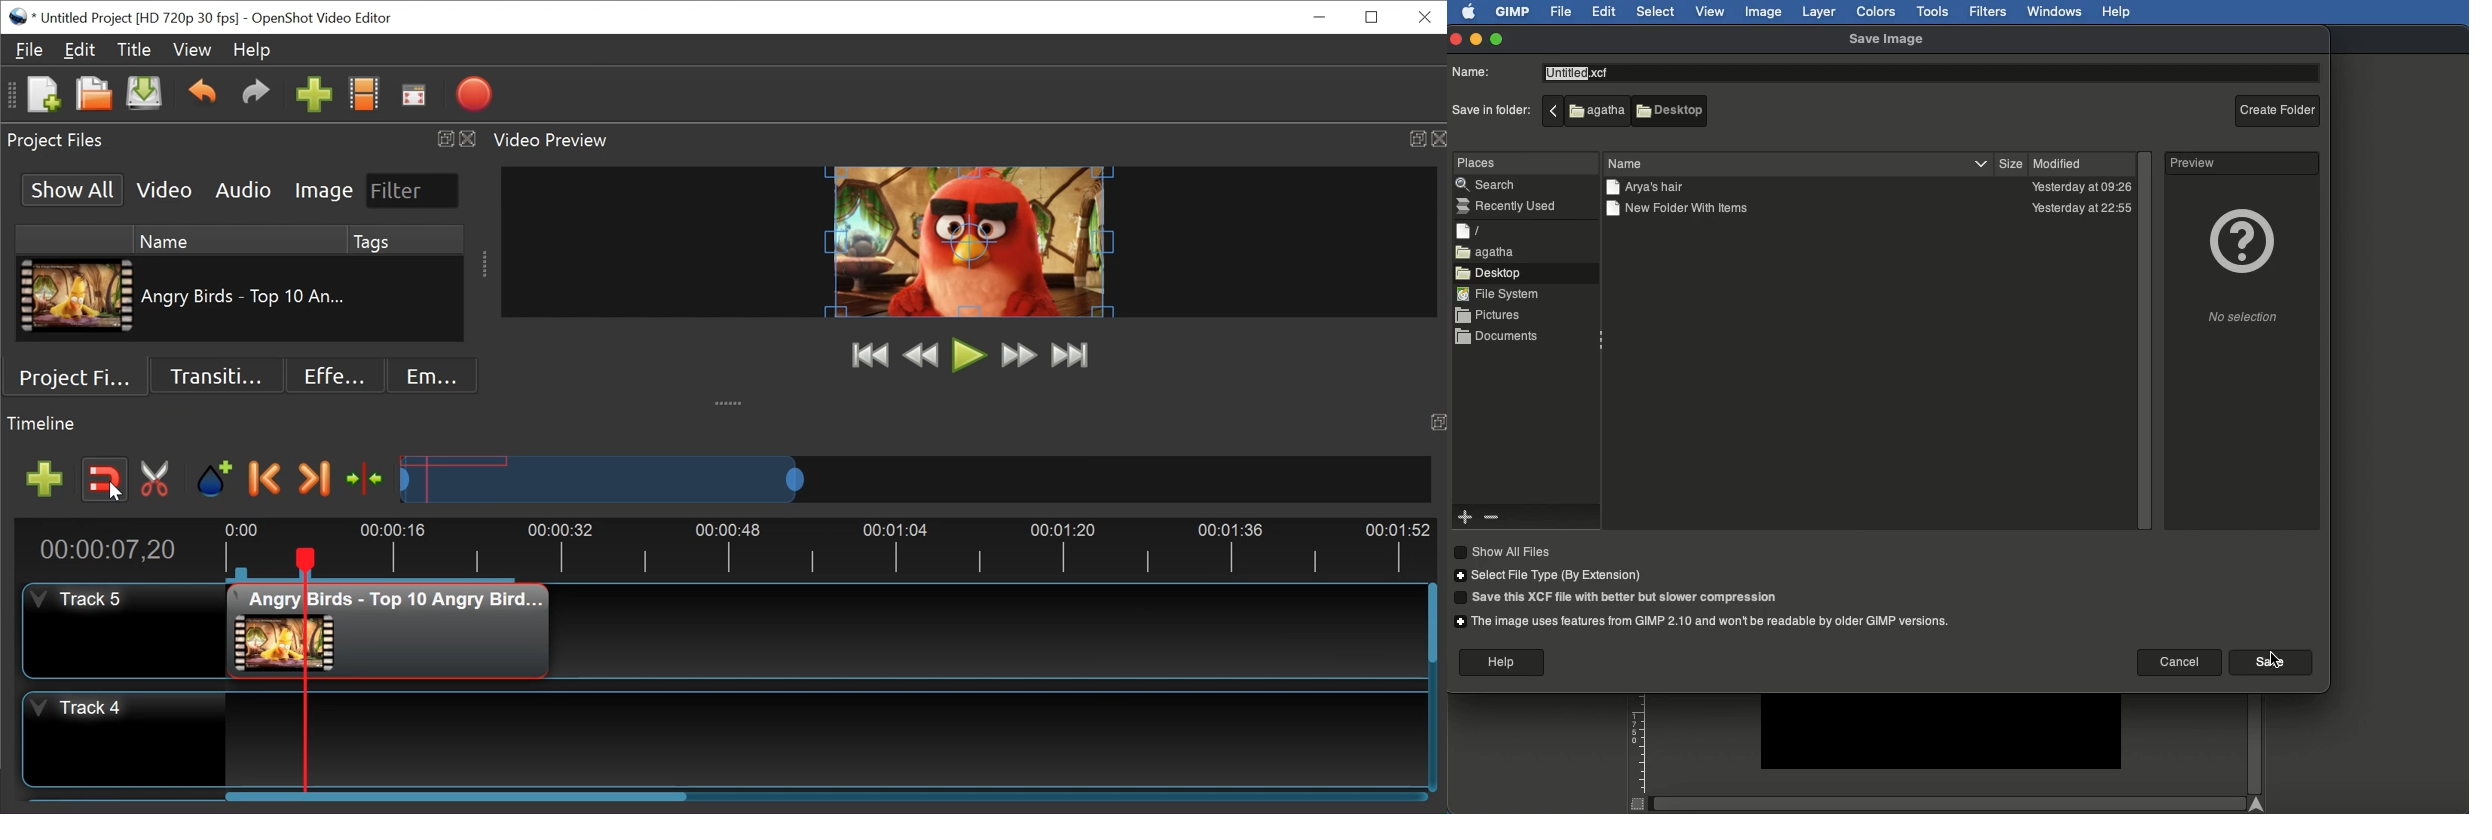 Image resolution: width=2492 pixels, height=840 pixels. What do you see at coordinates (201, 96) in the screenshot?
I see `Undo` at bounding box center [201, 96].